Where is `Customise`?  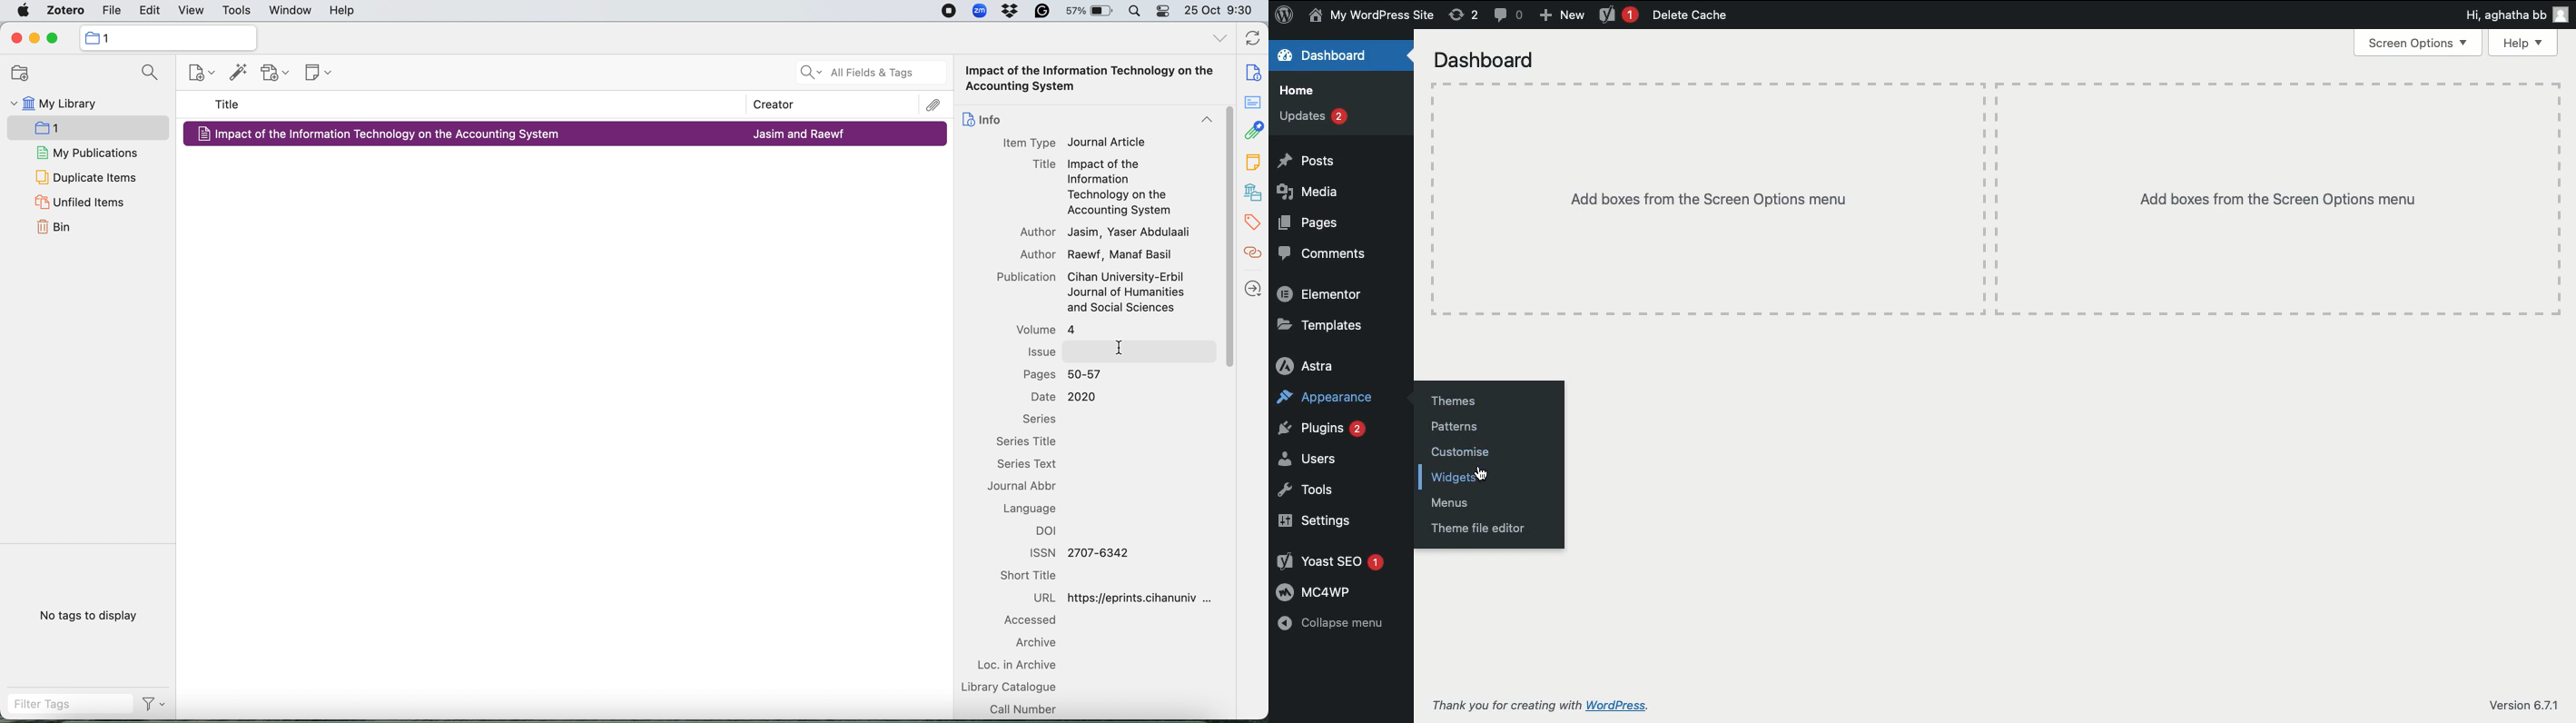
Customise is located at coordinates (1473, 452).